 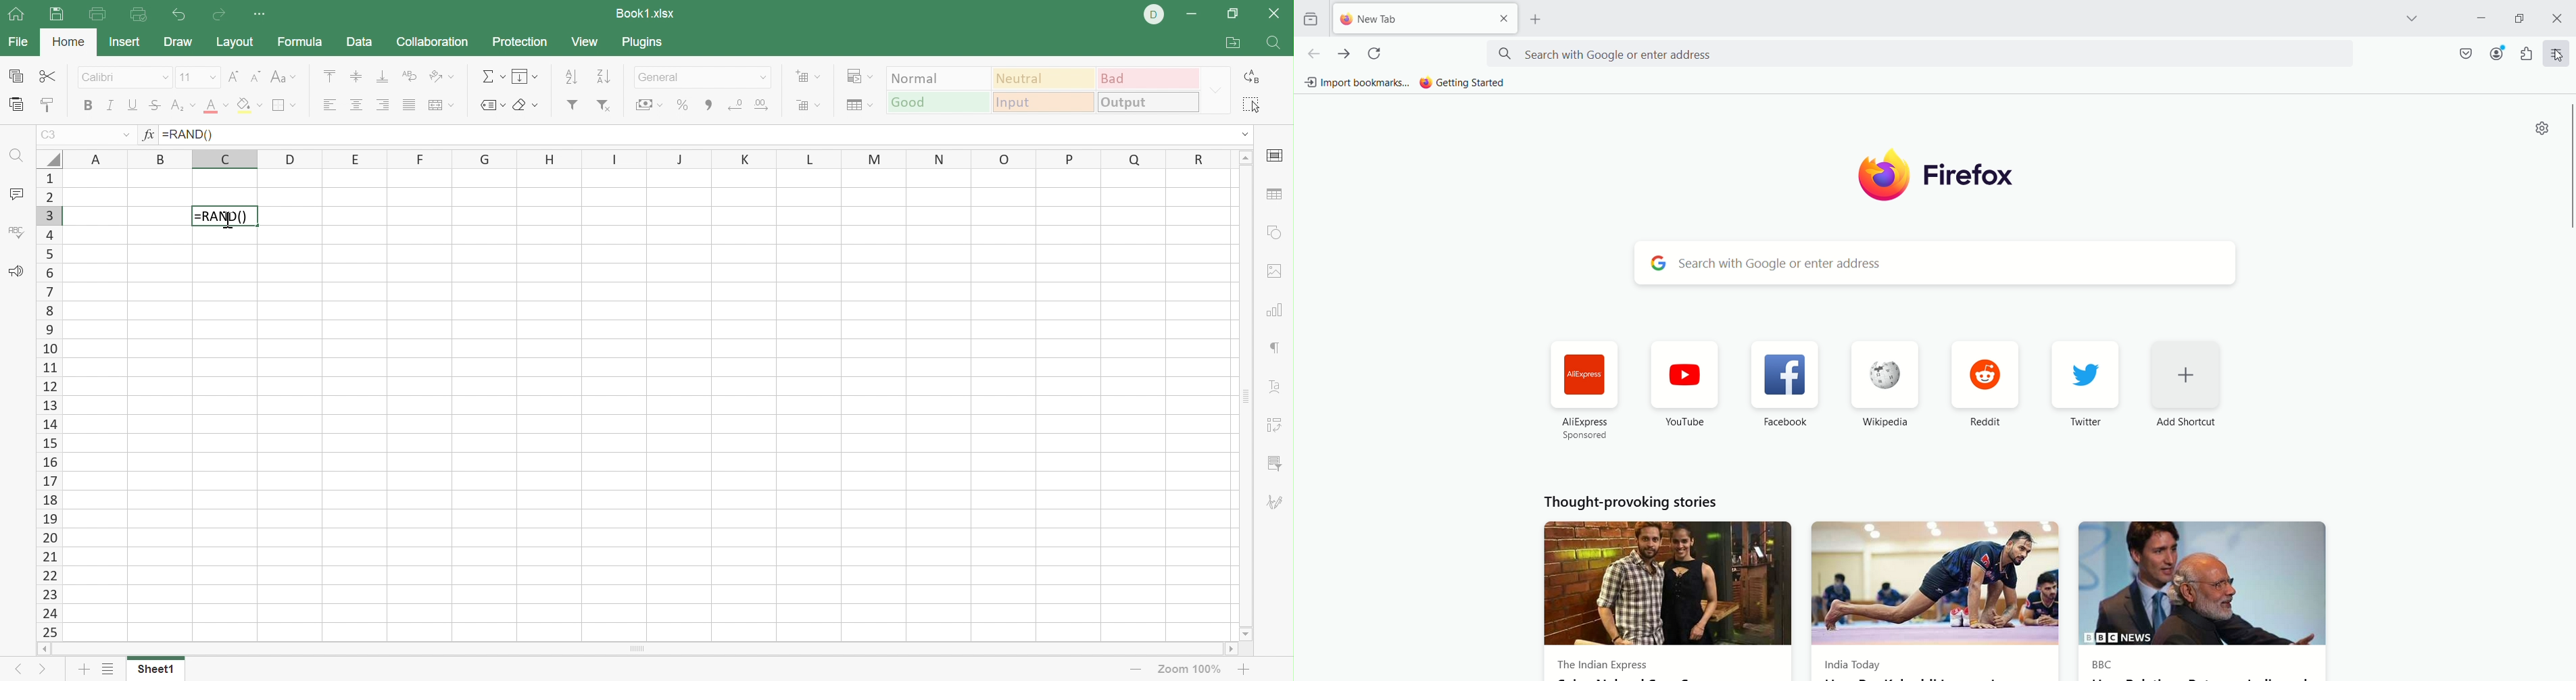 What do you see at coordinates (708, 105) in the screenshot?
I see `Comma style` at bounding box center [708, 105].